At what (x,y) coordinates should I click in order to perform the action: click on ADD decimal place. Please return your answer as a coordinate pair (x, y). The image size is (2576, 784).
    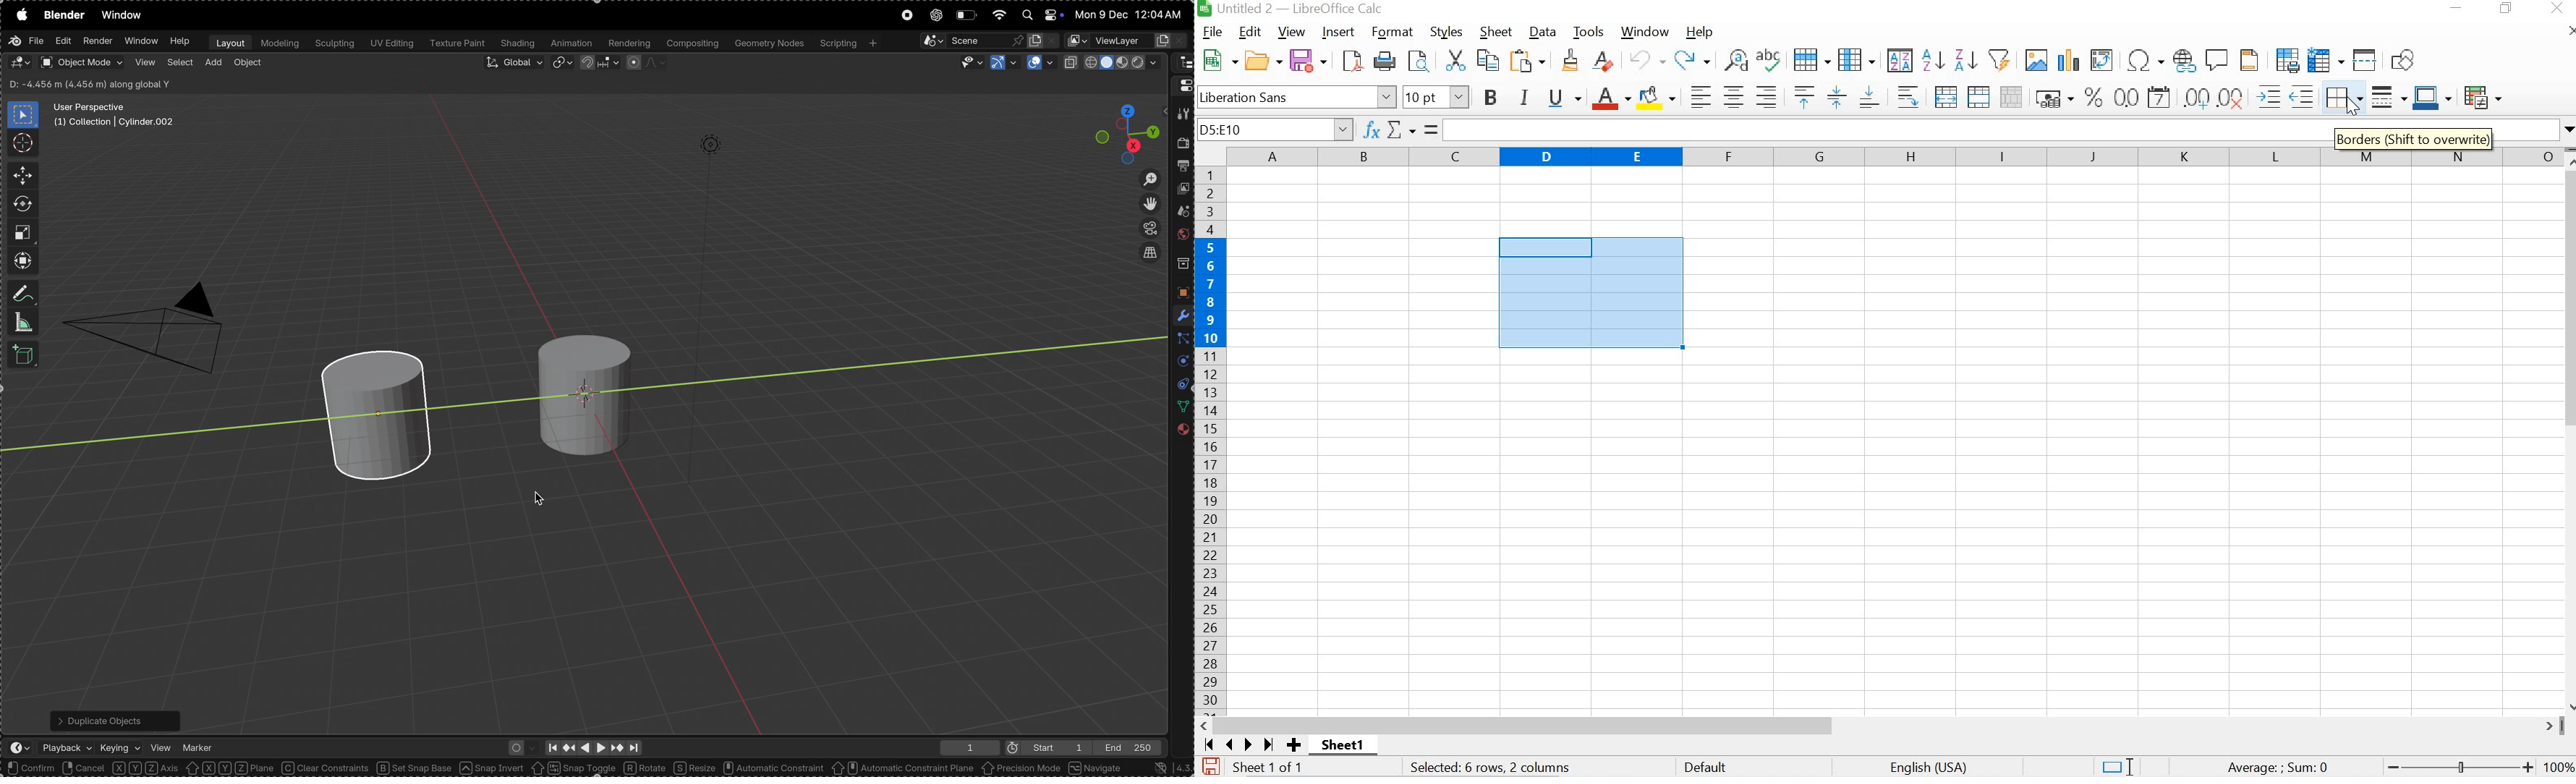
    Looking at the image, I should click on (2198, 98).